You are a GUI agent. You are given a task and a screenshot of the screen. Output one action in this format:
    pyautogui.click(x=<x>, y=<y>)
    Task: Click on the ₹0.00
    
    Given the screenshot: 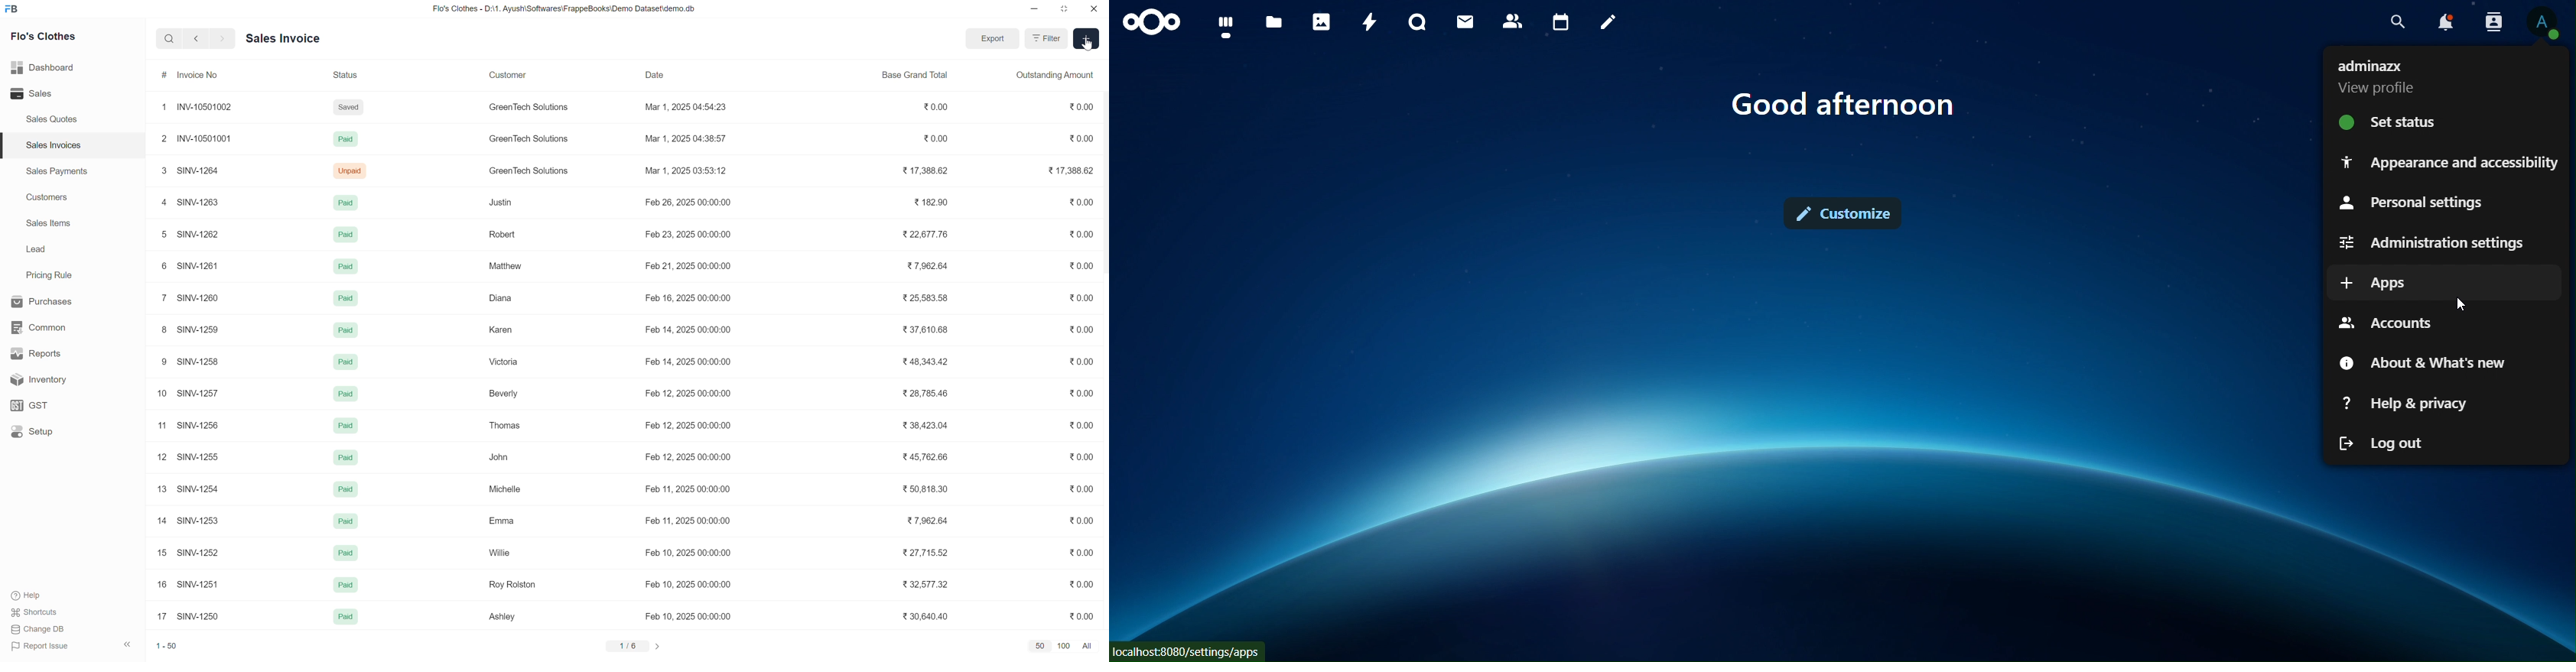 What is the action you would take?
    pyautogui.click(x=1079, y=203)
    